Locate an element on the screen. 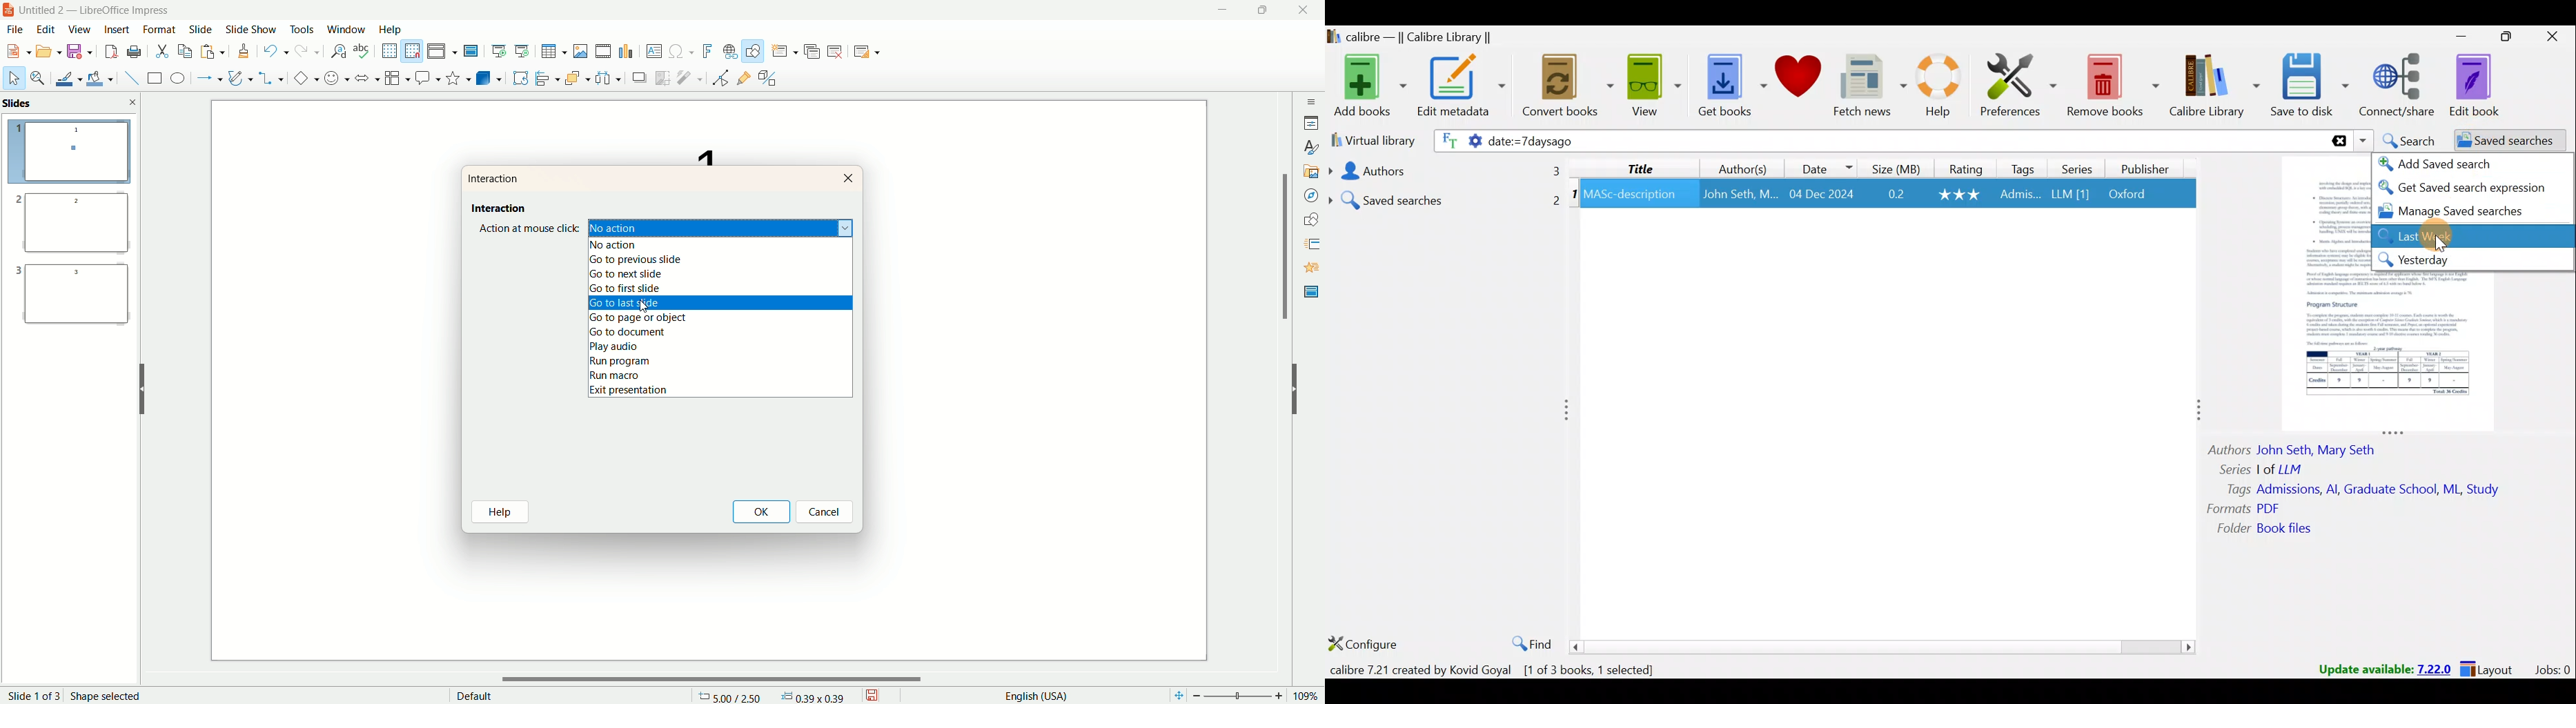  logo is located at coordinates (9, 12).